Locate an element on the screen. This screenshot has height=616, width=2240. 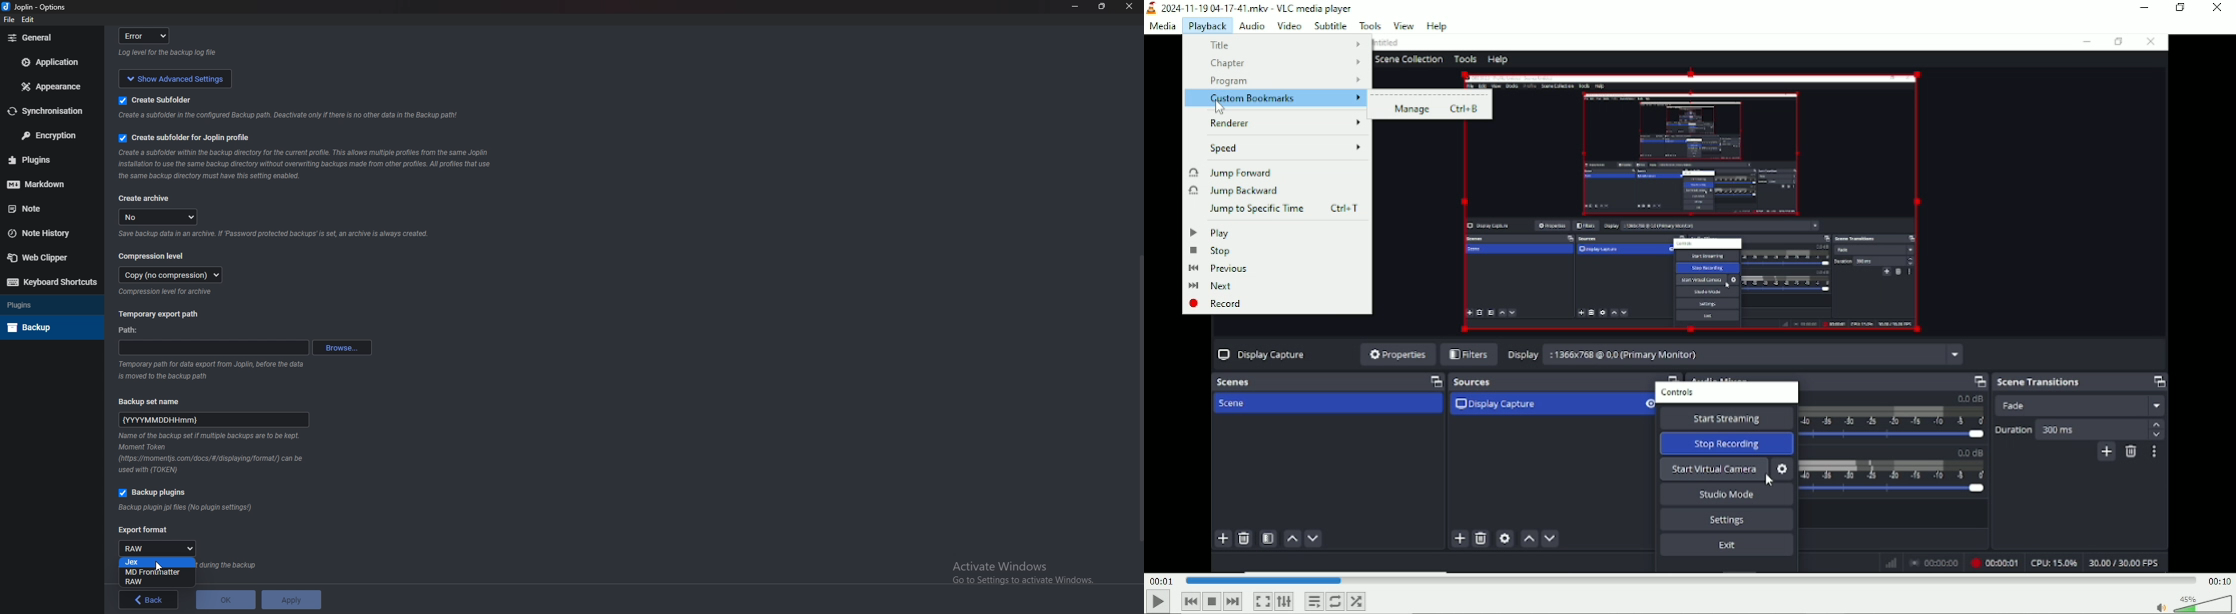
Audio is located at coordinates (1250, 25).